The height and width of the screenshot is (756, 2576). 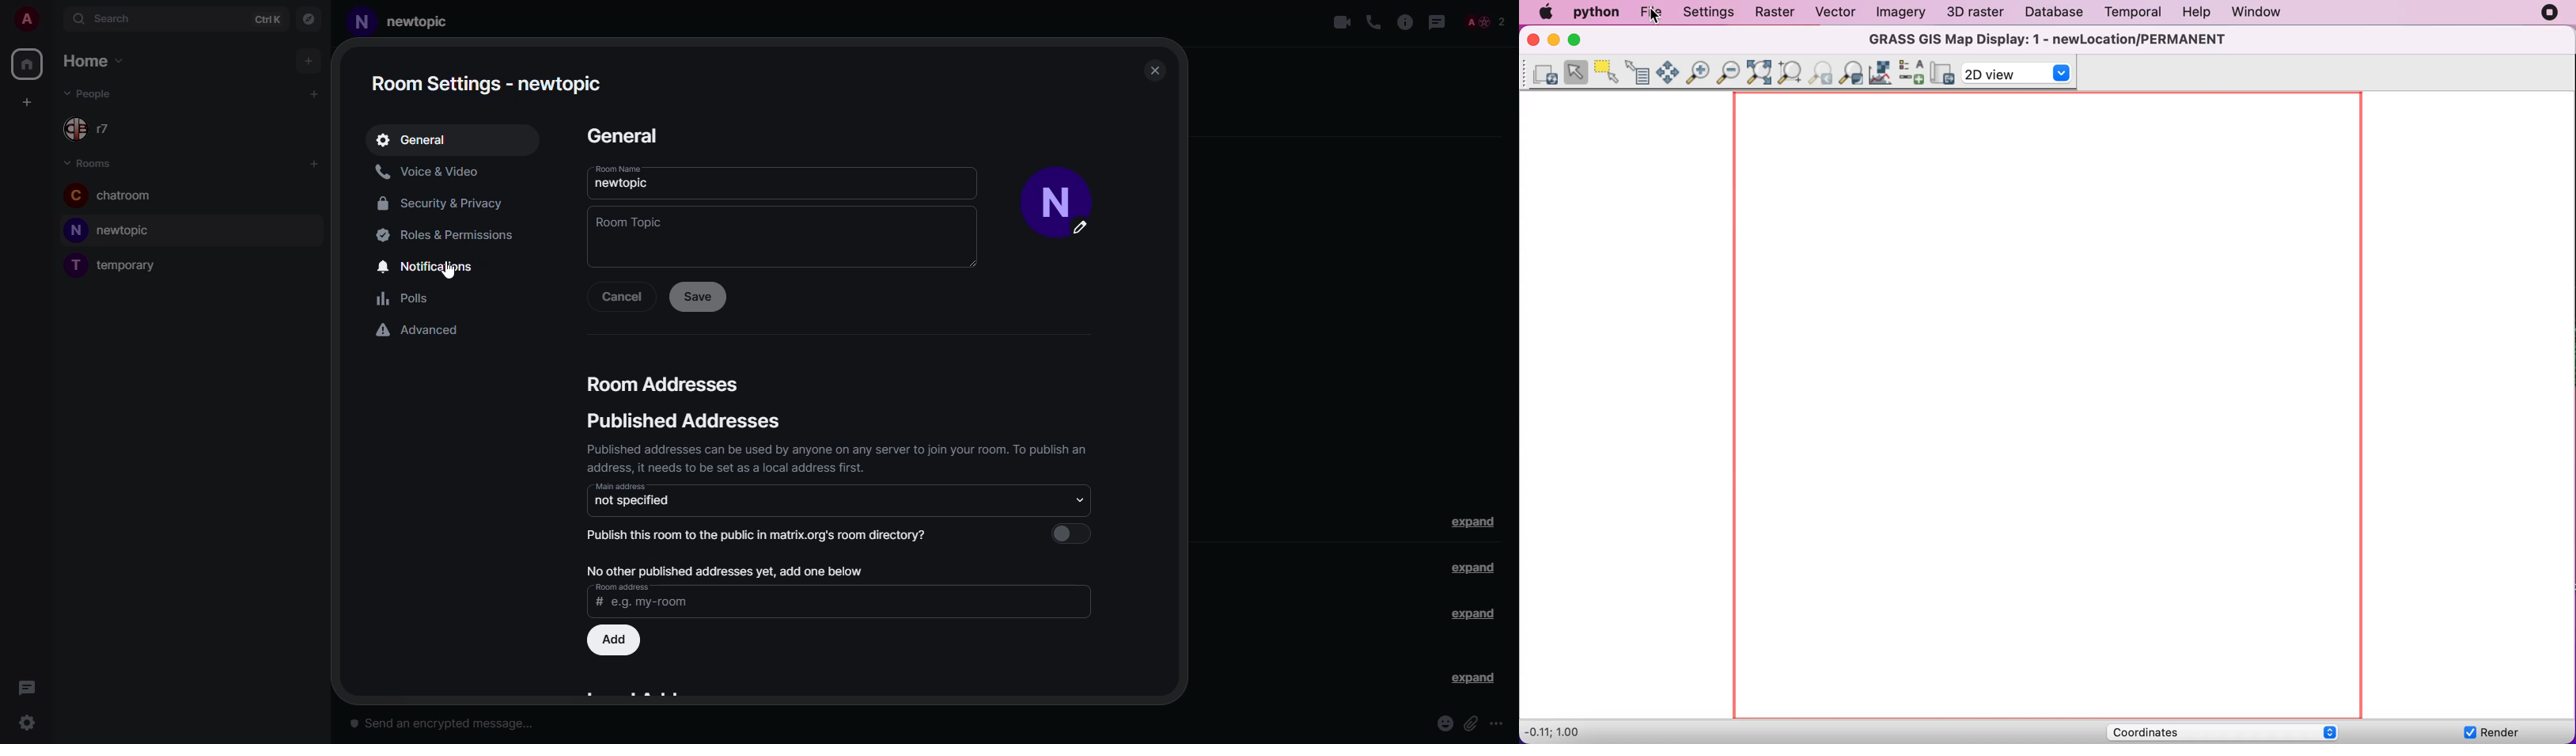 What do you see at coordinates (433, 171) in the screenshot?
I see `voice & video` at bounding box center [433, 171].